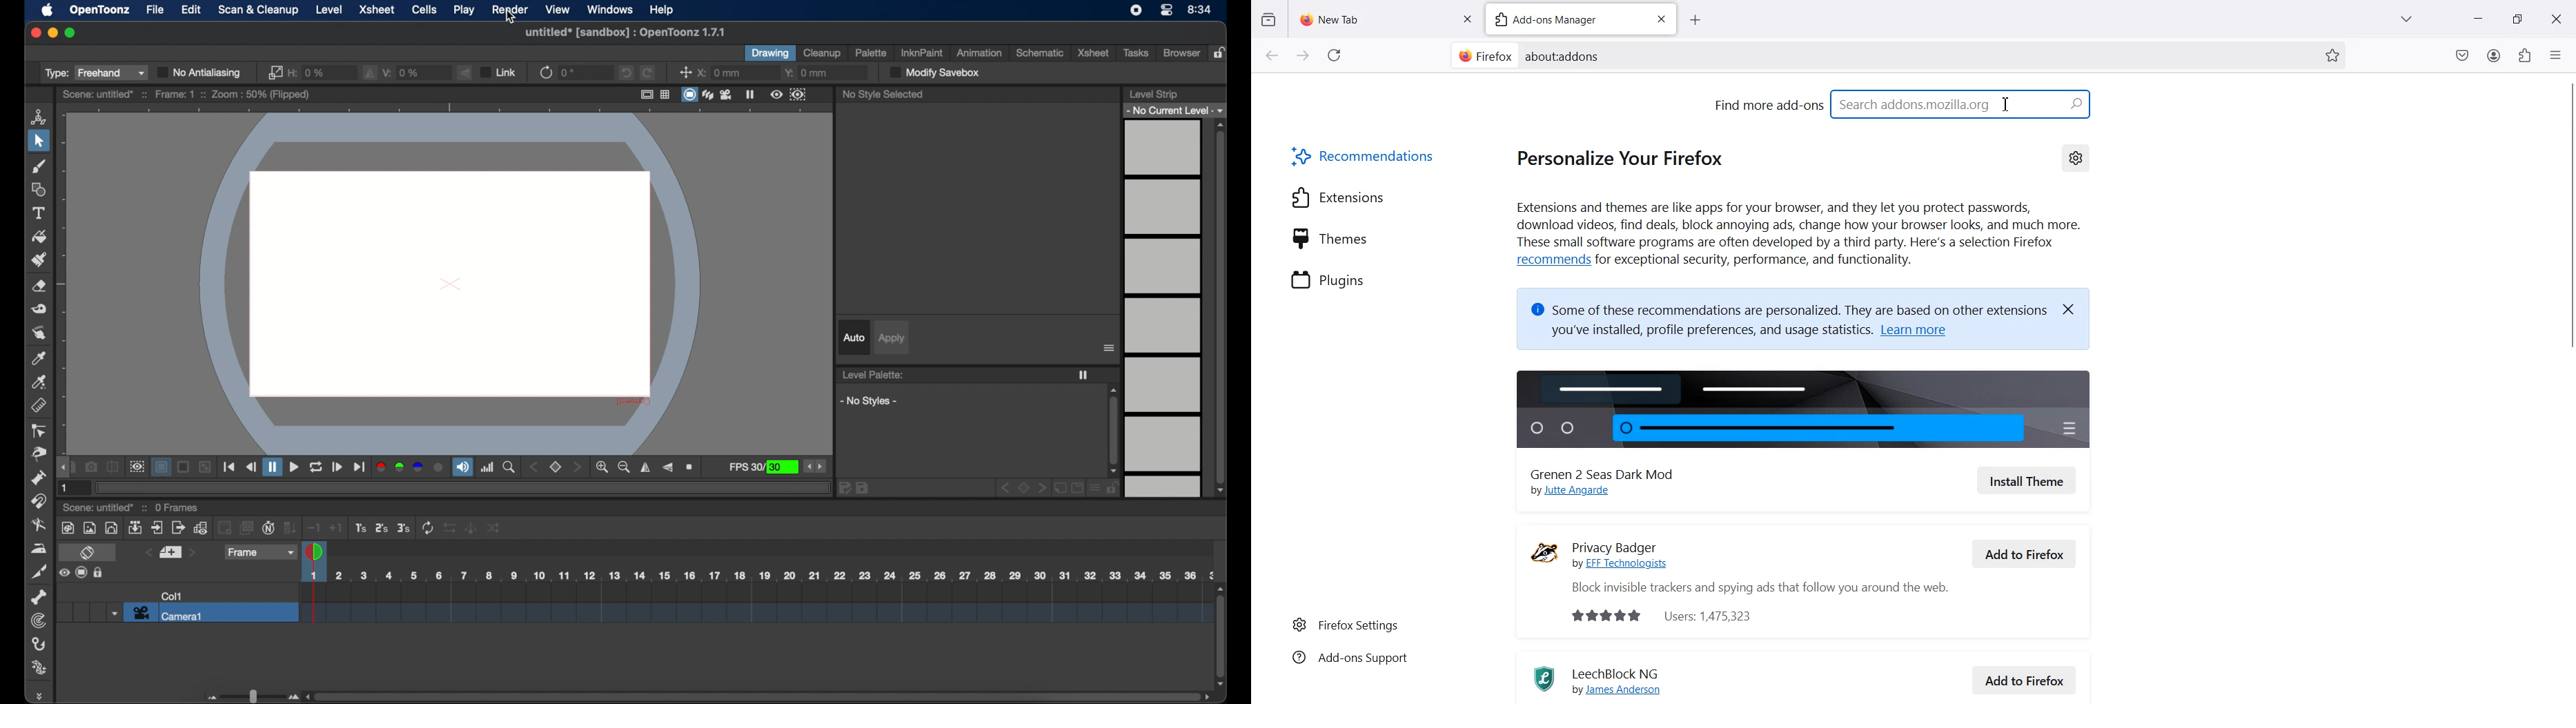 This screenshot has height=728, width=2576. Describe the element at coordinates (1751, 588) in the screenshot. I see `Block invisible trackers and spying ads that follow you around the web.` at that location.